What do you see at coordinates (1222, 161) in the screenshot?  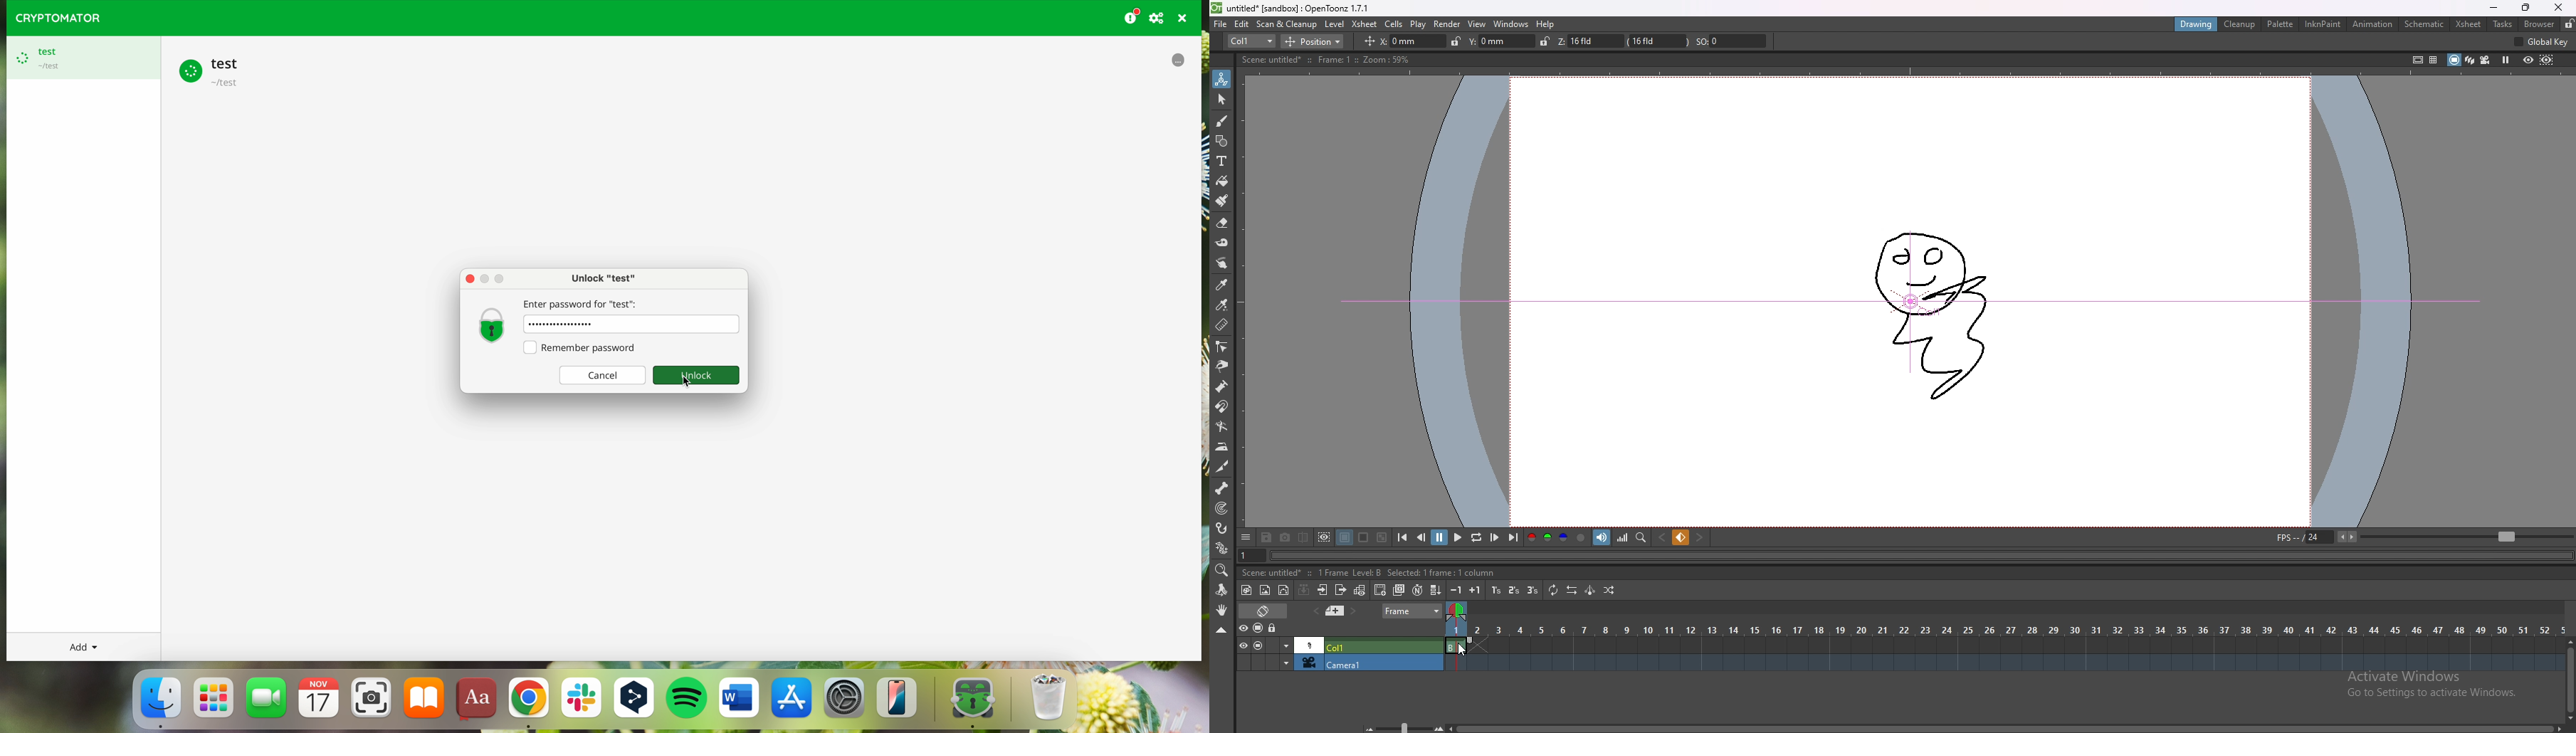 I see `text` at bounding box center [1222, 161].